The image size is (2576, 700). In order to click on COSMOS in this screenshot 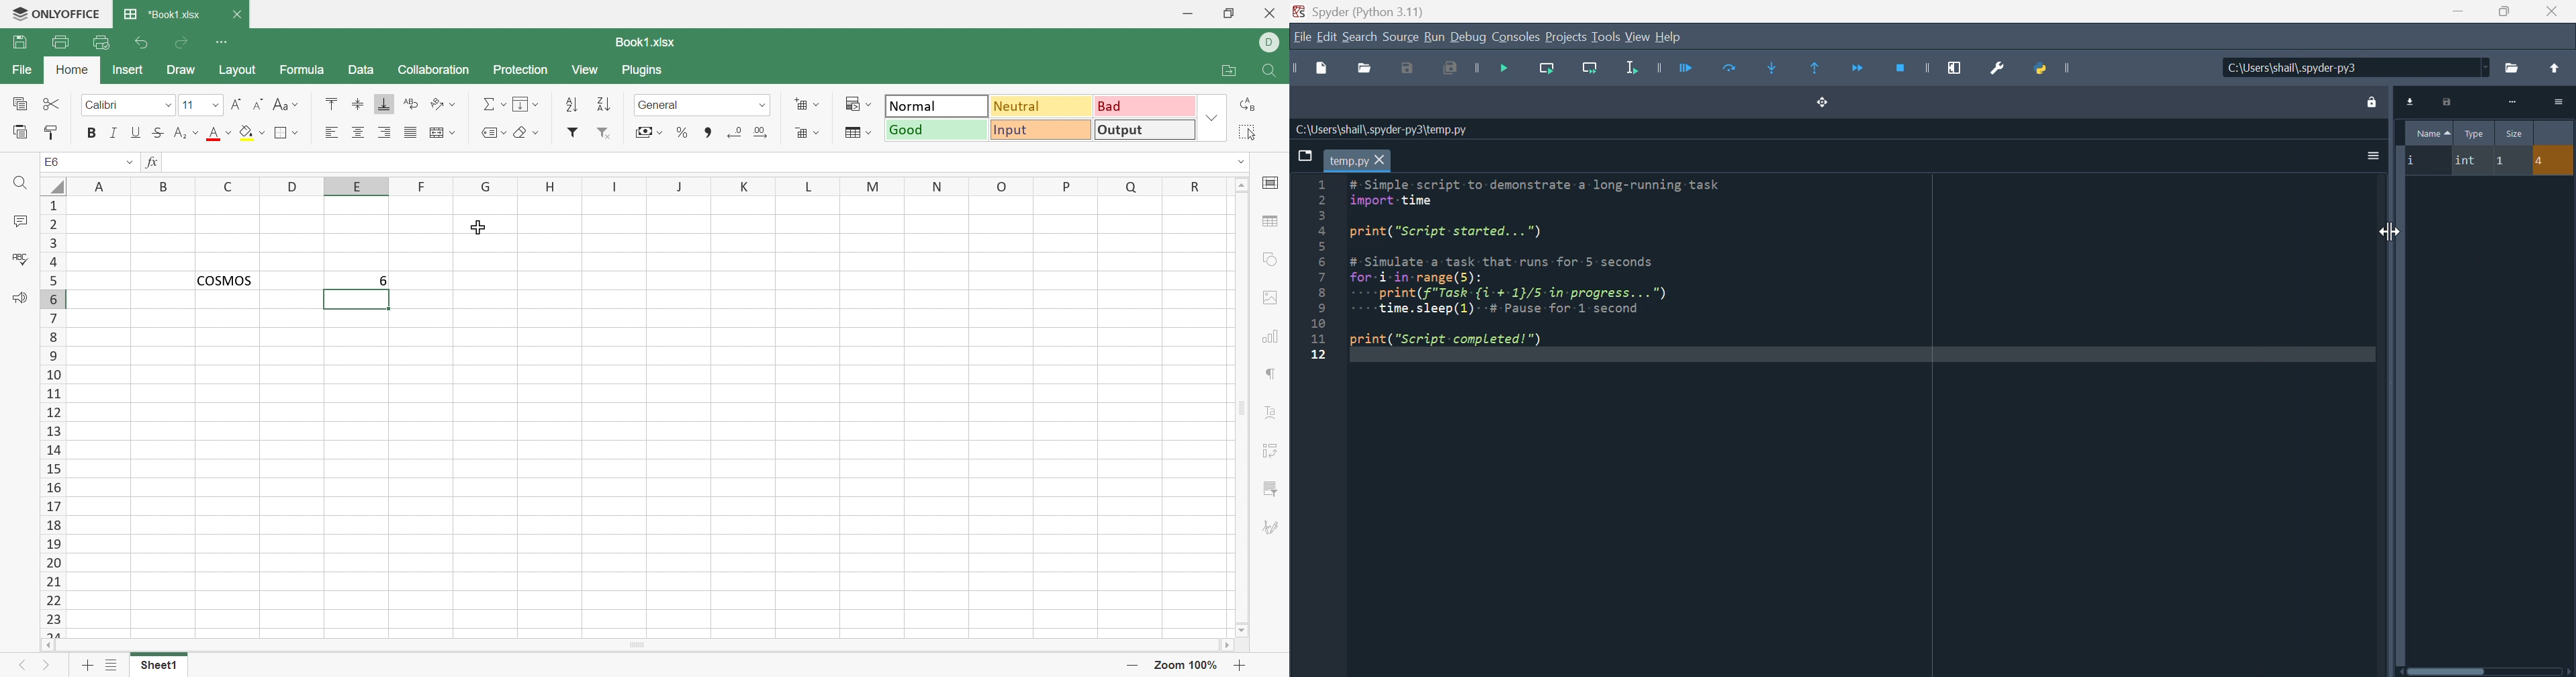, I will do `click(232, 281)`.